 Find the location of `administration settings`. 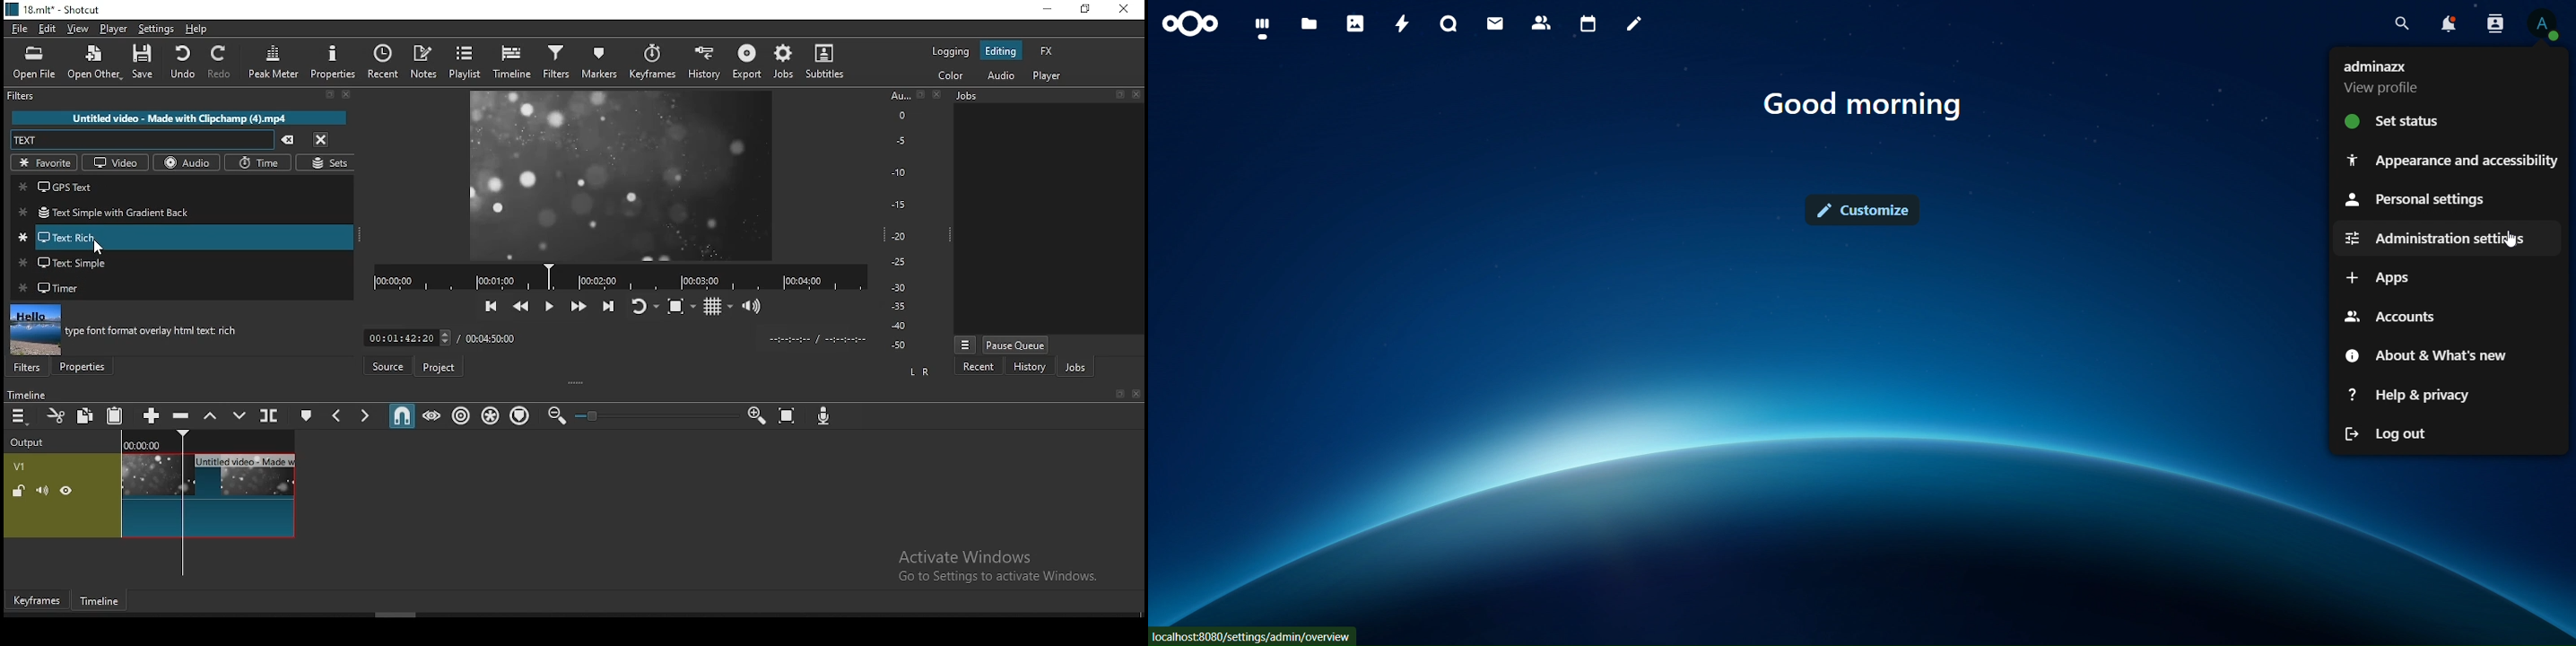

administration settings is located at coordinates (2441, 237).